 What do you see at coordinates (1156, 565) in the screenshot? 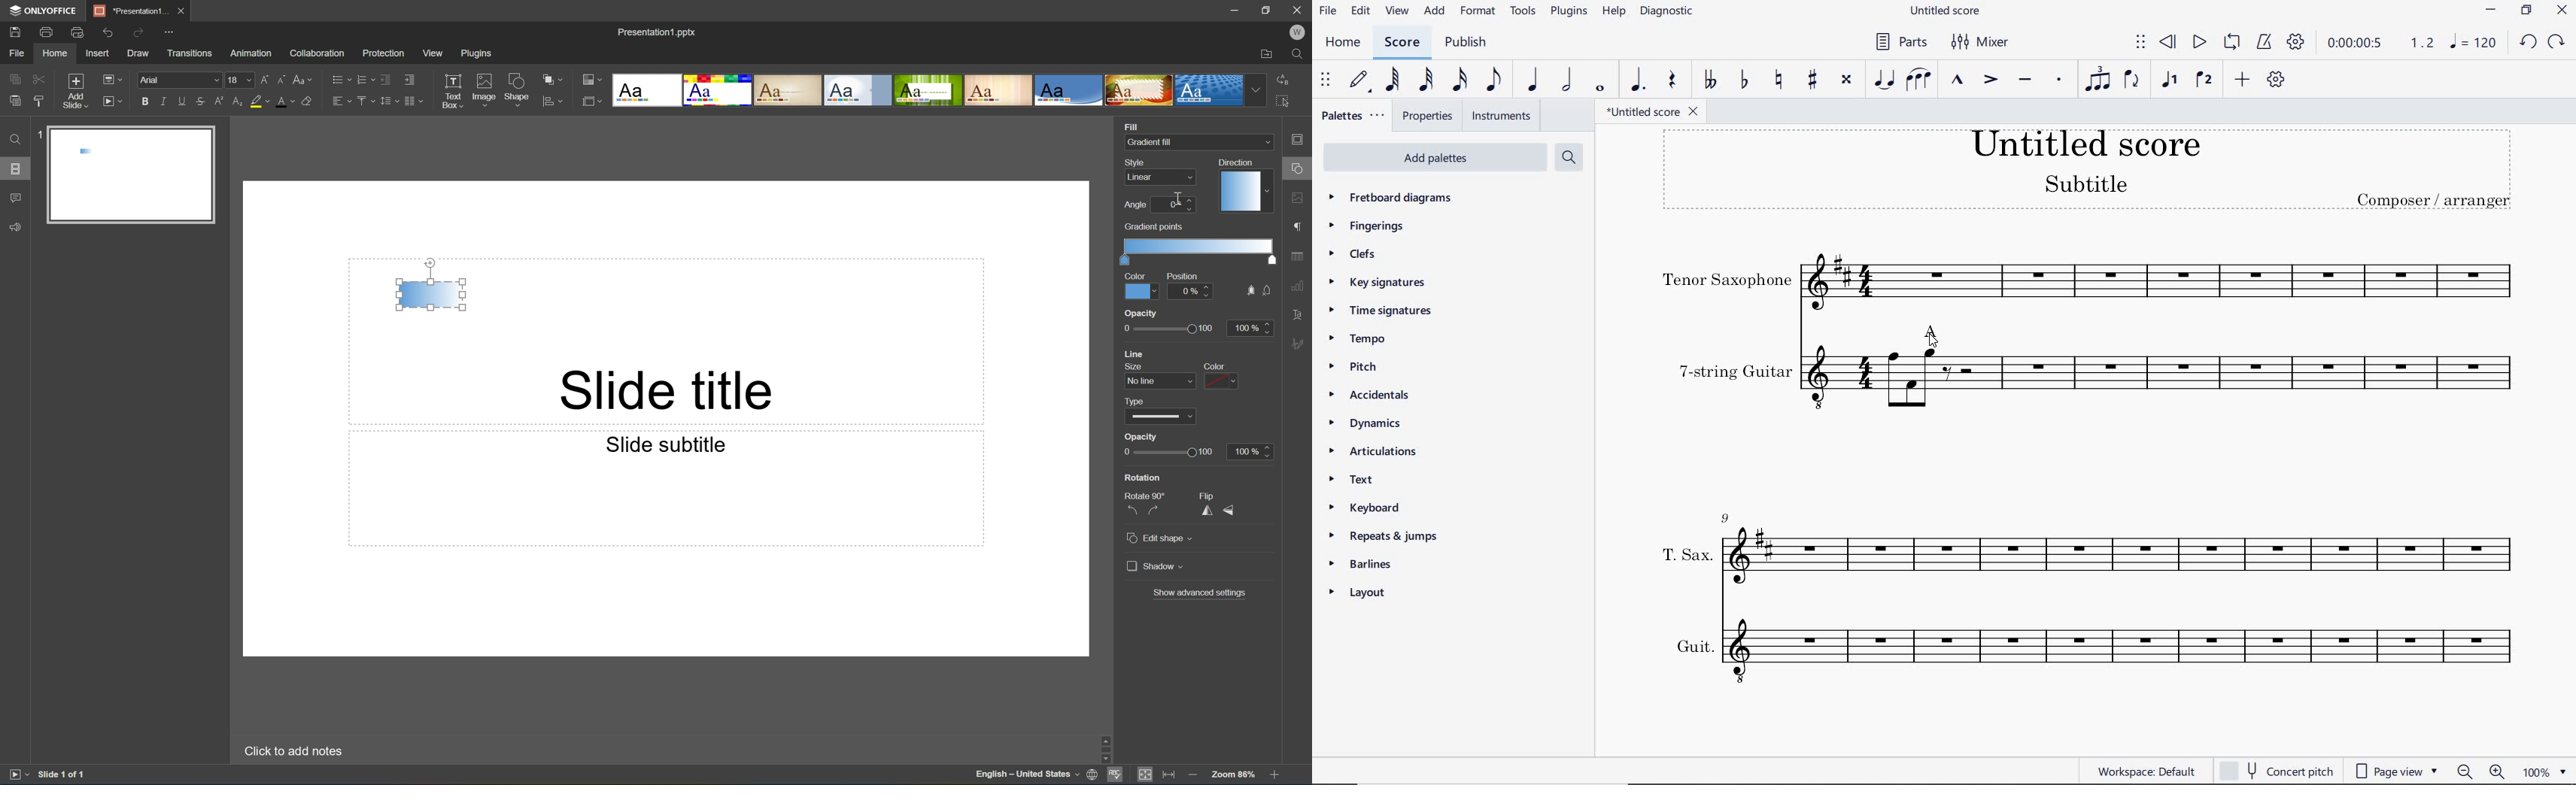
I see `Shadow` at bounding box center [1156, 565].